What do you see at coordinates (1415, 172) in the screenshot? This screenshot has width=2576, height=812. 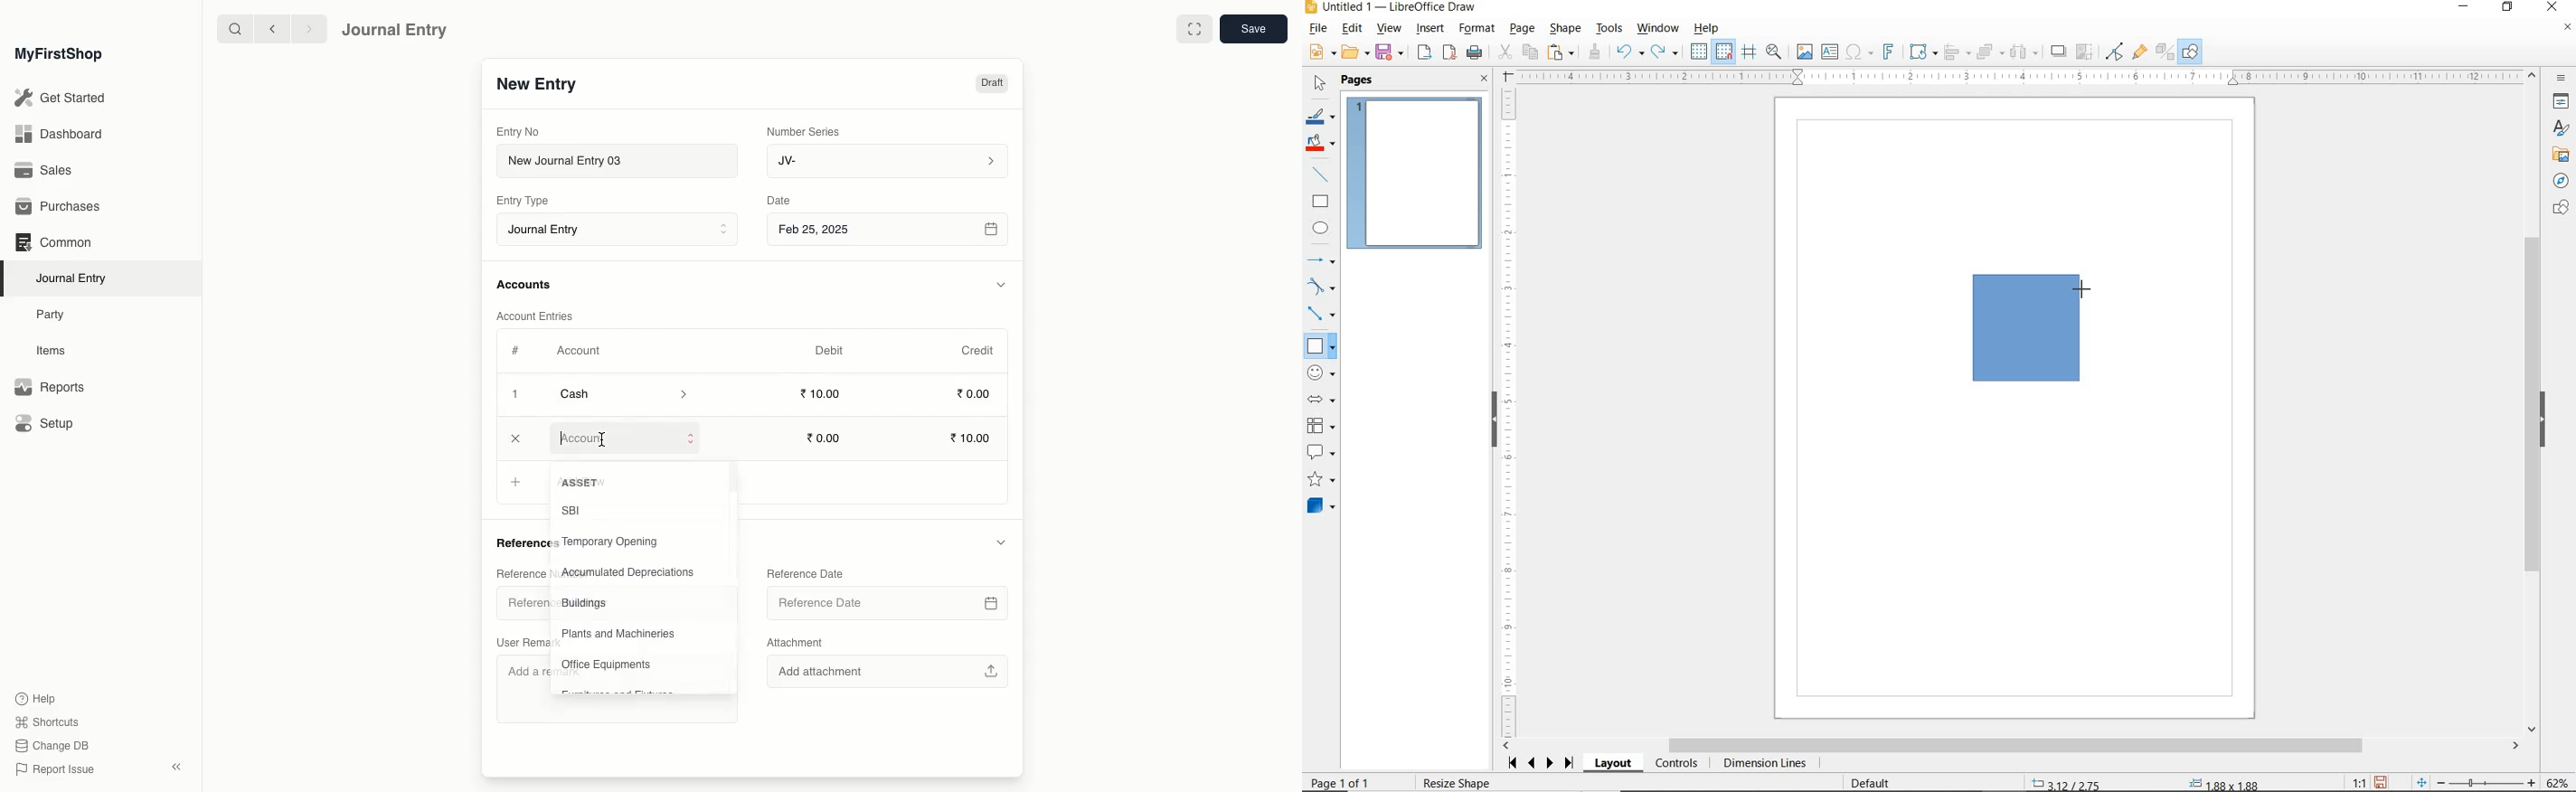 I see `PAGE 1` at bounding box center [1415, 172].